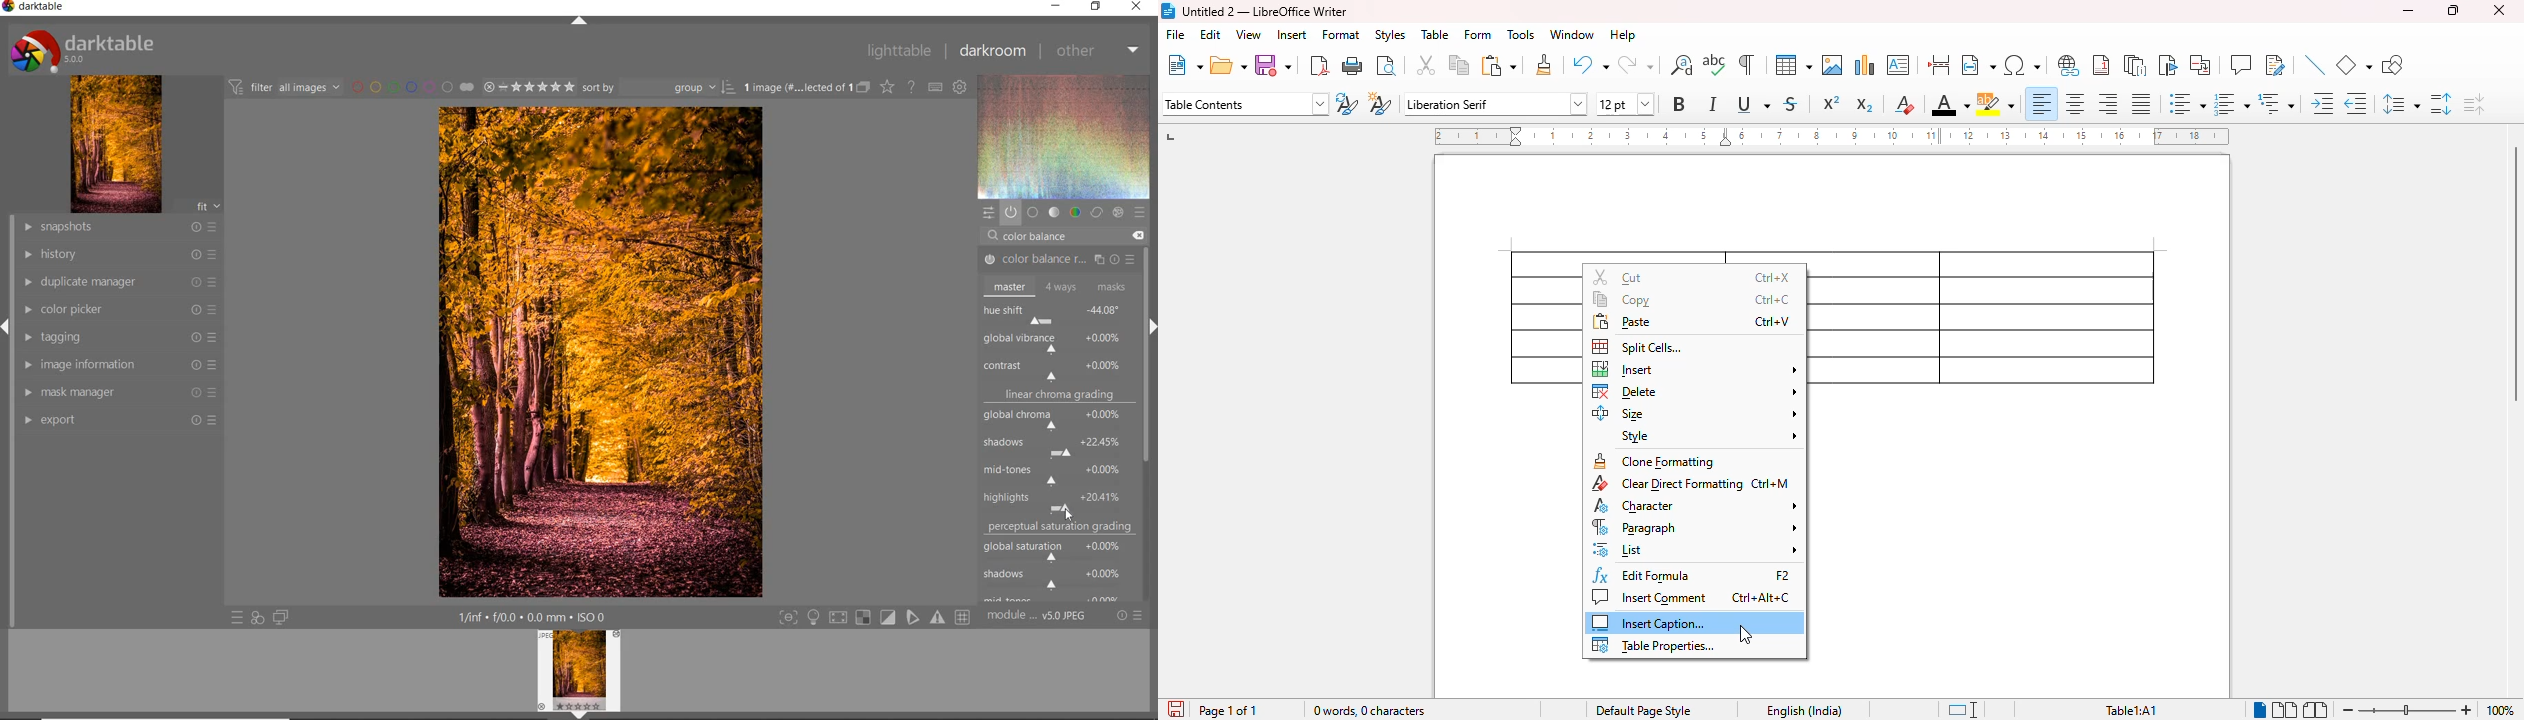  I want to click on book view, so click(2316, 710).